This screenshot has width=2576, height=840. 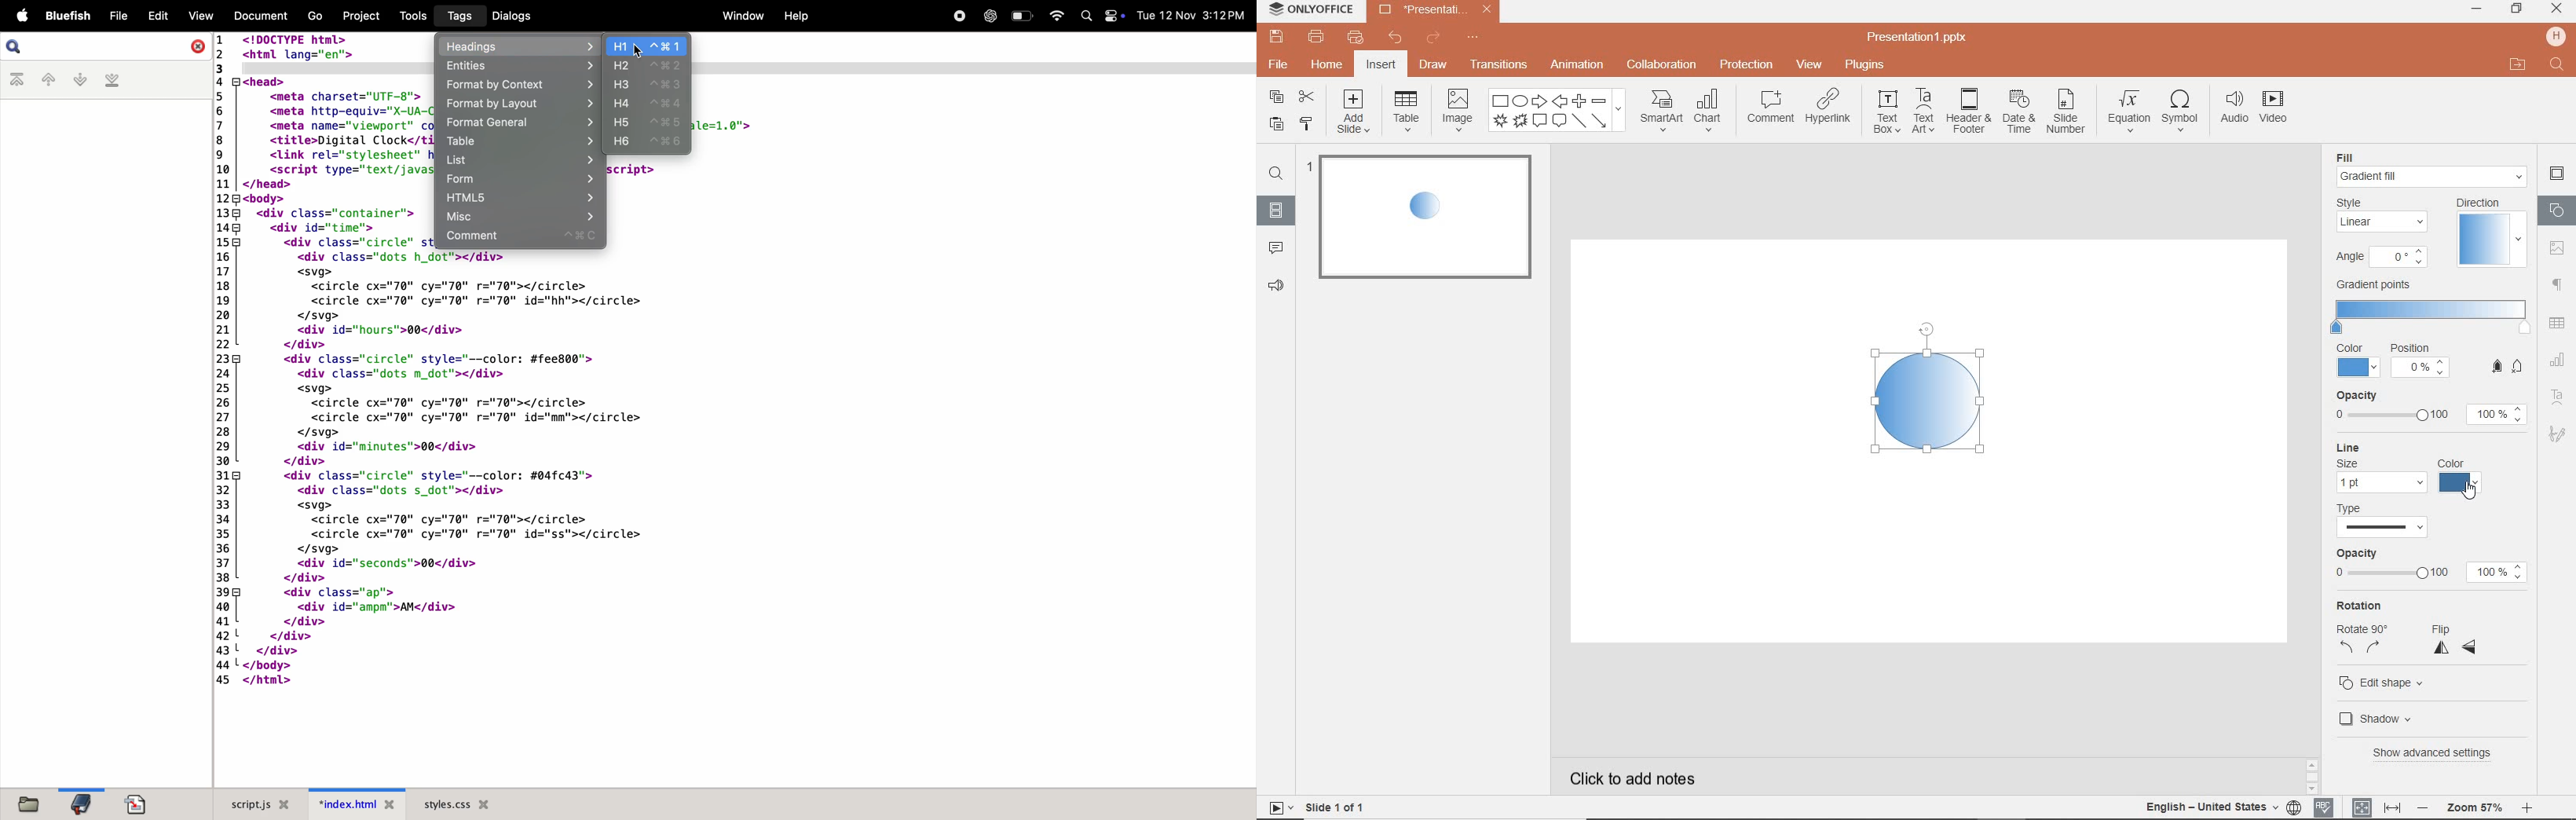 What do you see at coordinates (1022, 15) in the screenshot?
I see `battery` at bounding box center [1022, 15].